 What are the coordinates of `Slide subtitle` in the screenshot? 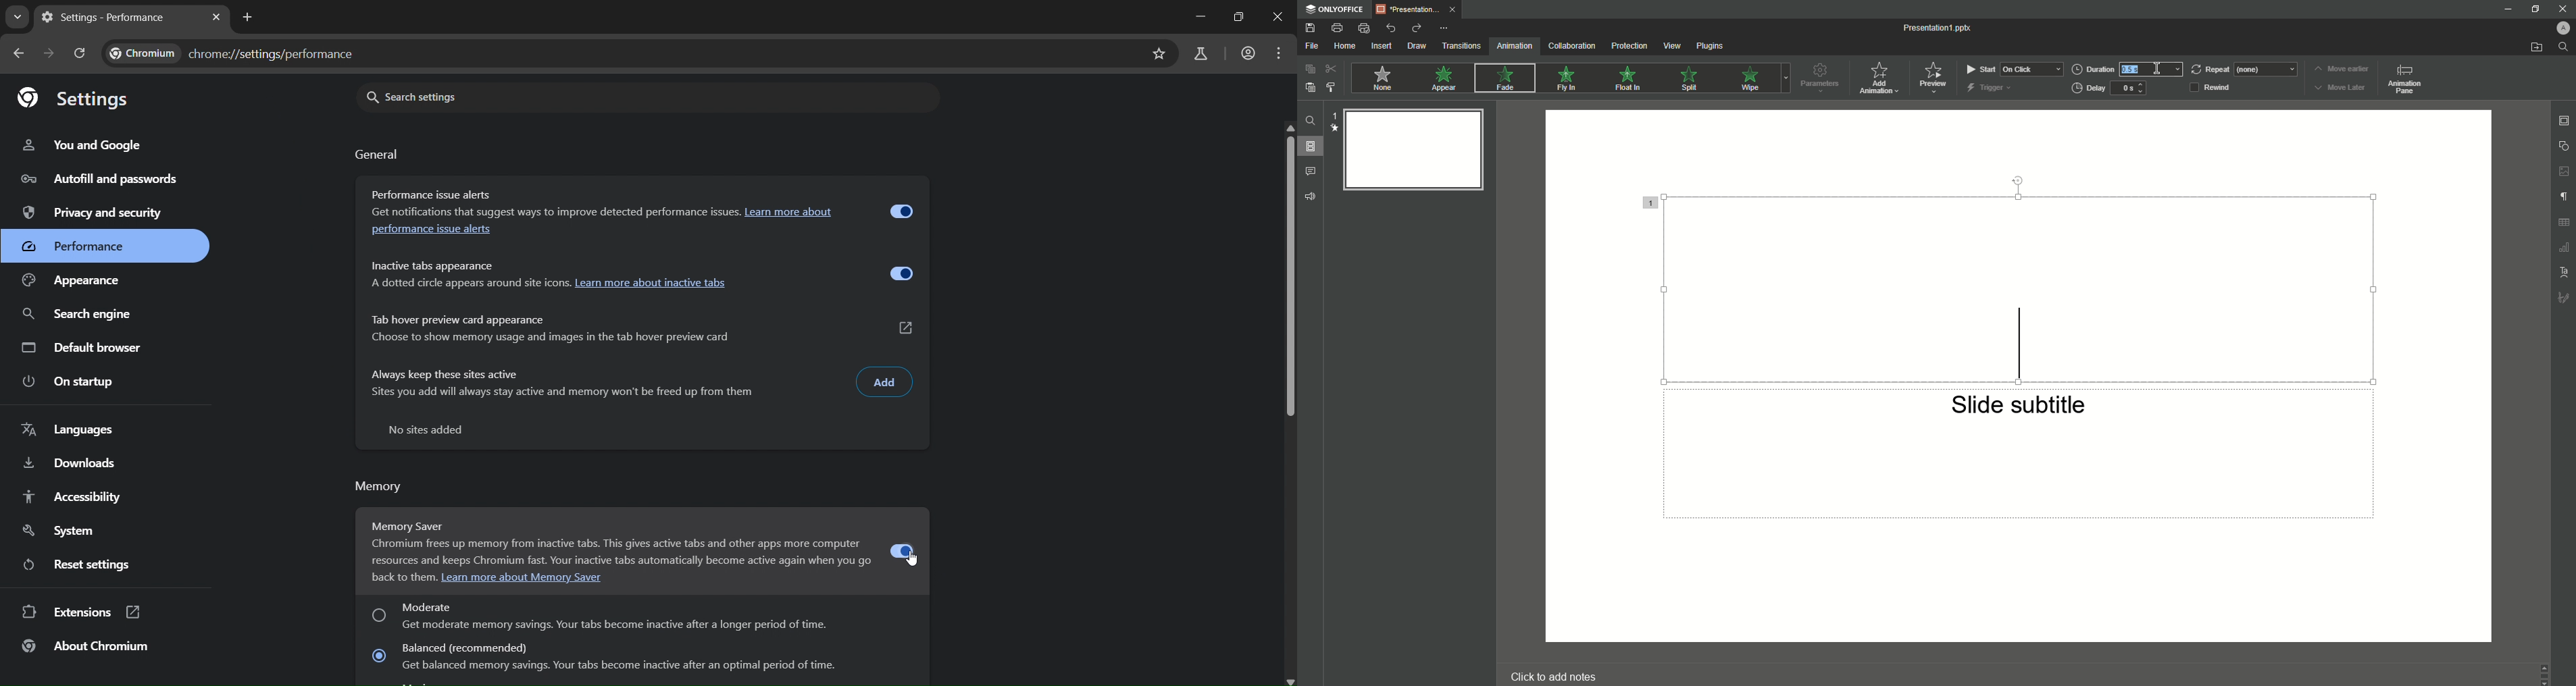 It's located at (2021, 410).